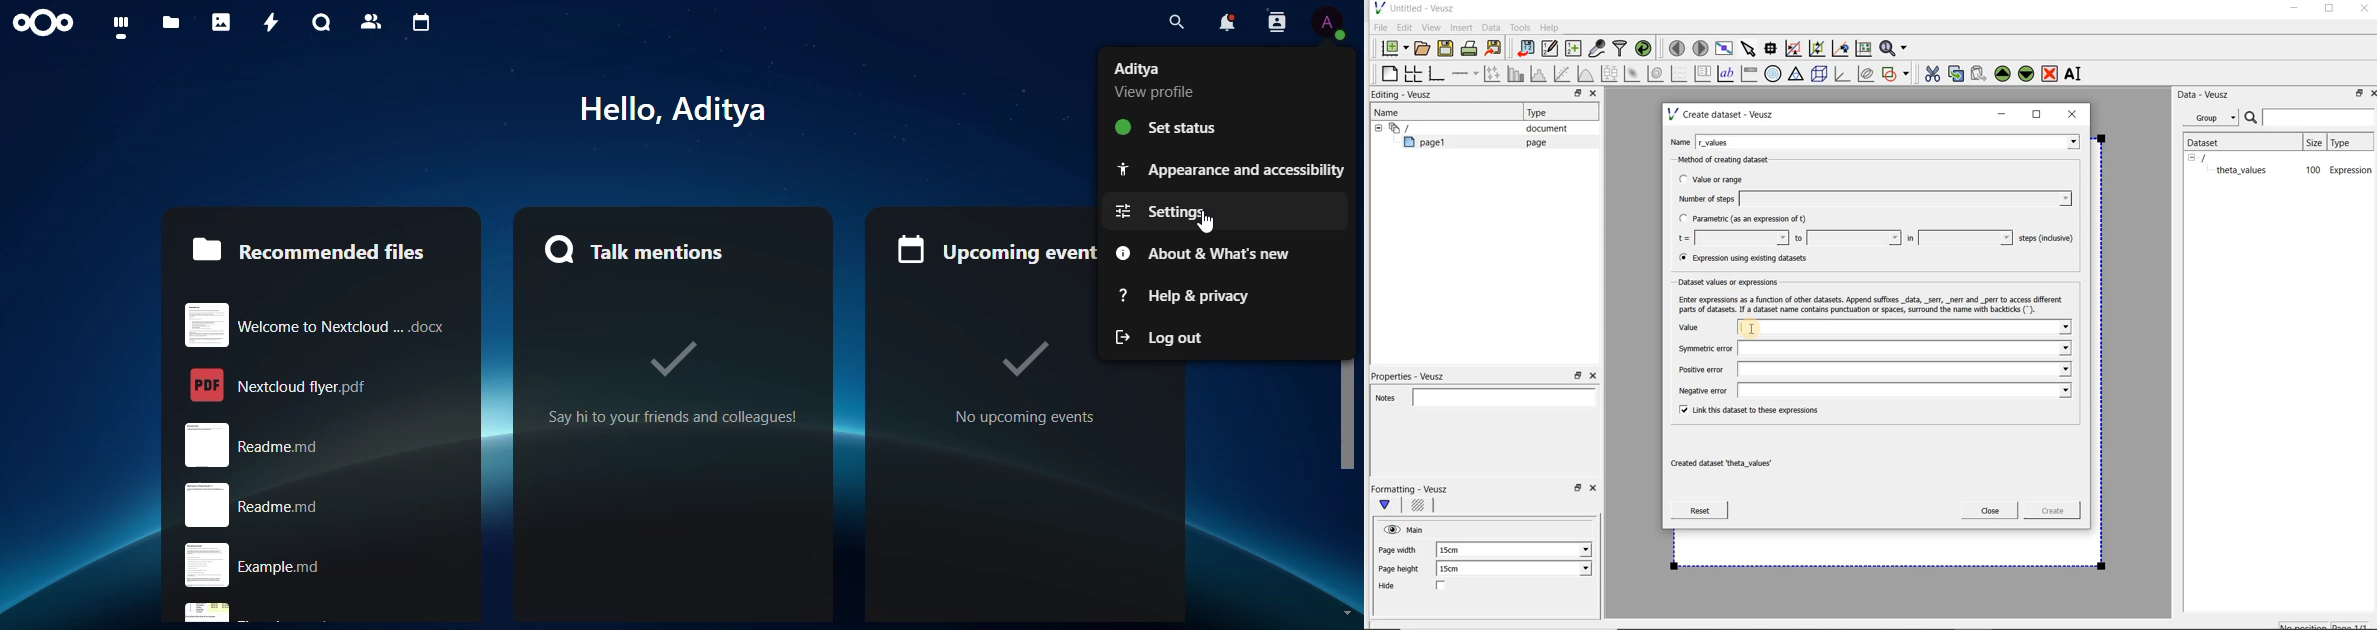 The height and width of the screenshot is (644, 2380). Describe the element at coordinates (1634, 74) in the screenshot. I see `plot a 2d dataset as an image` at that location.